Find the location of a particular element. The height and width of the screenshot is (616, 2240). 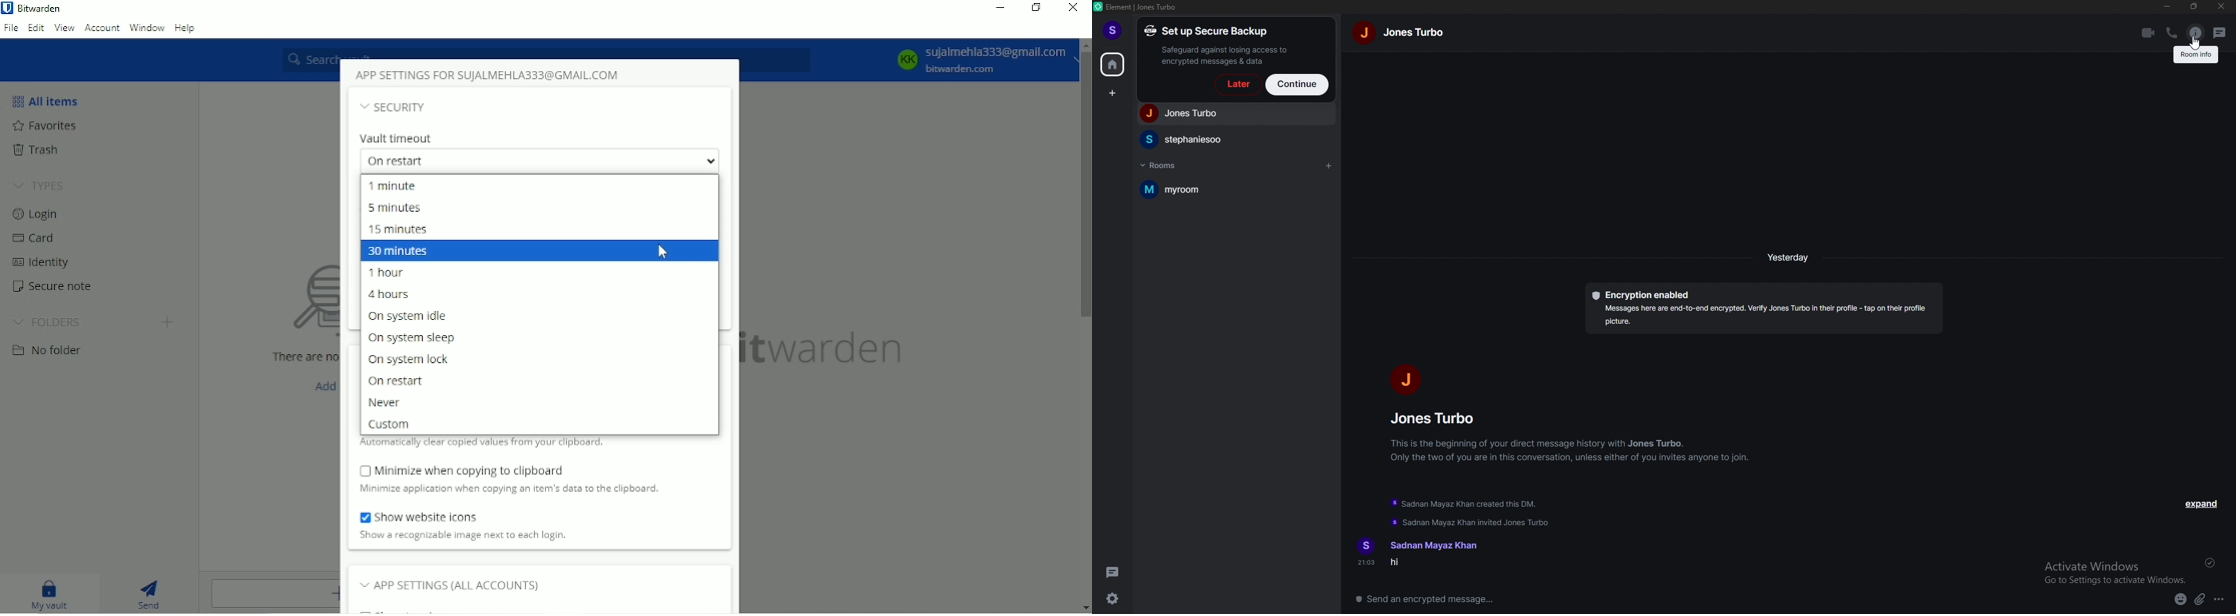

scroll down is located at coordinates (1084, 608).